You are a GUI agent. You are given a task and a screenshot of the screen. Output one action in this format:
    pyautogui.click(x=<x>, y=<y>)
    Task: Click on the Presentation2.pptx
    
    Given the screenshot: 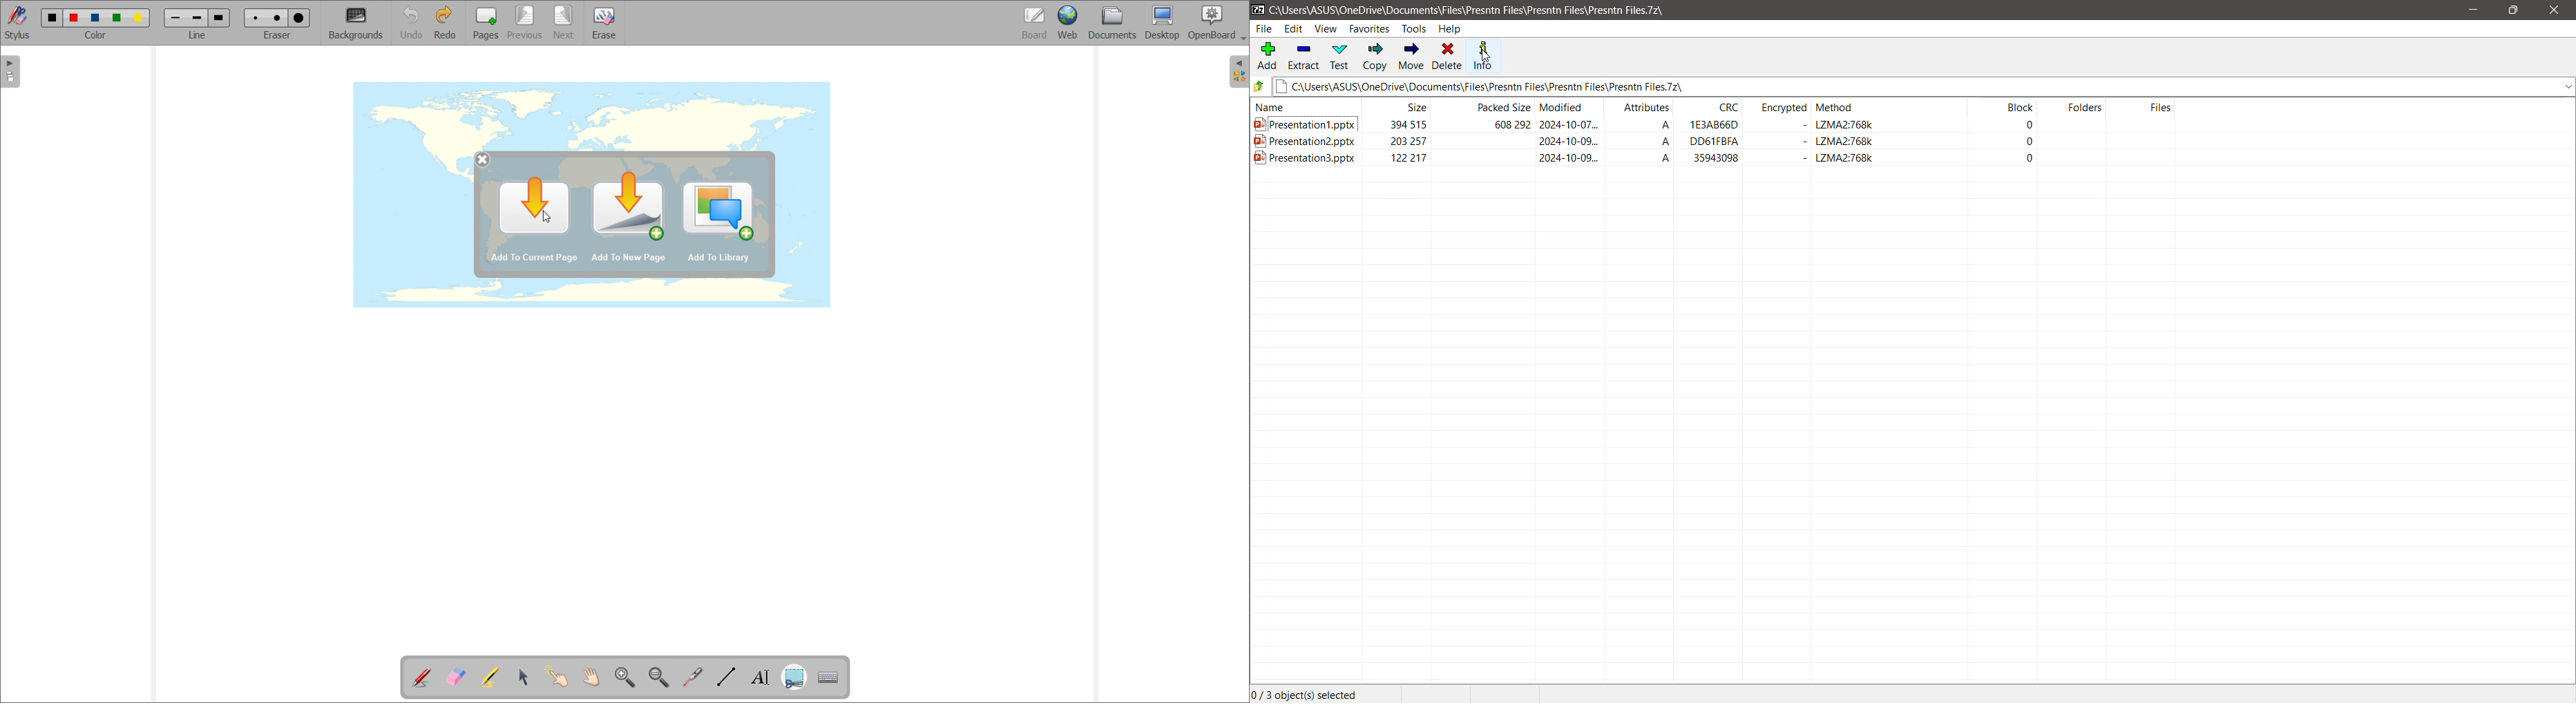 What is the action you would take?
    pyautogui.click(x=1303, y=142)
    